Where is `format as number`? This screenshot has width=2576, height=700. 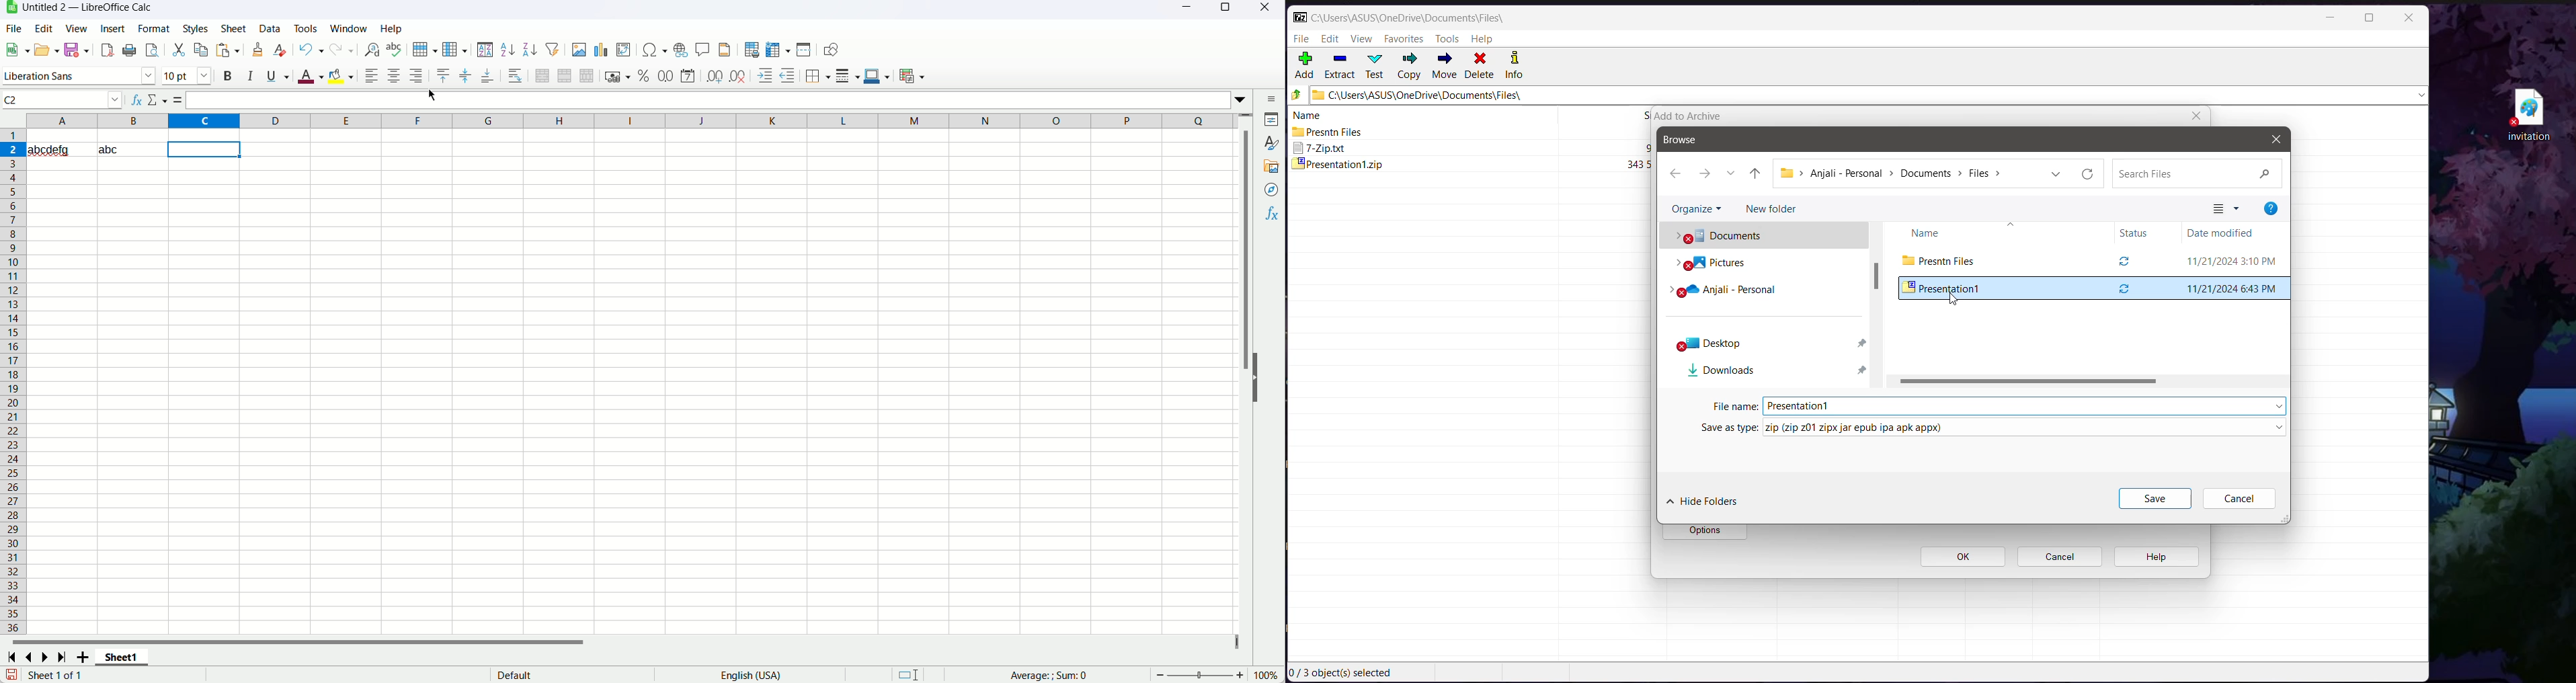
format as number is located at coordinates (666, 76).